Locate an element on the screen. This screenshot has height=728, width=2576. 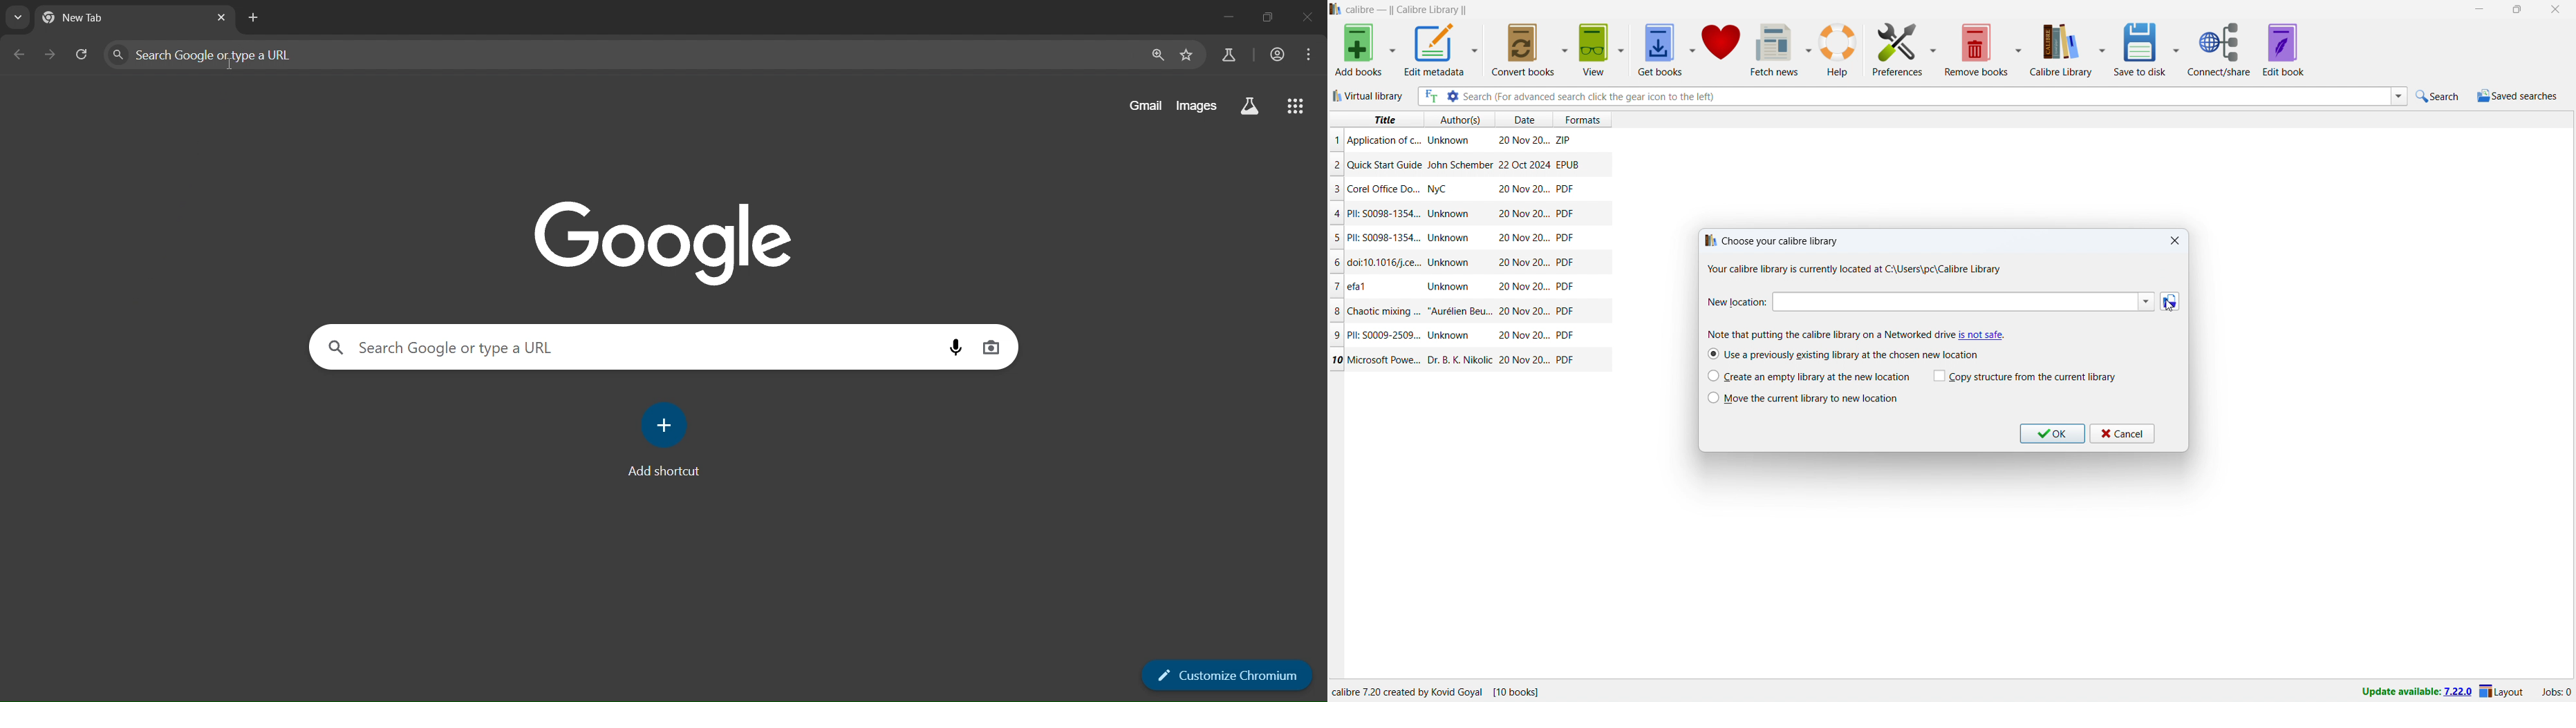
get books is located at coordinates (1659, 50).